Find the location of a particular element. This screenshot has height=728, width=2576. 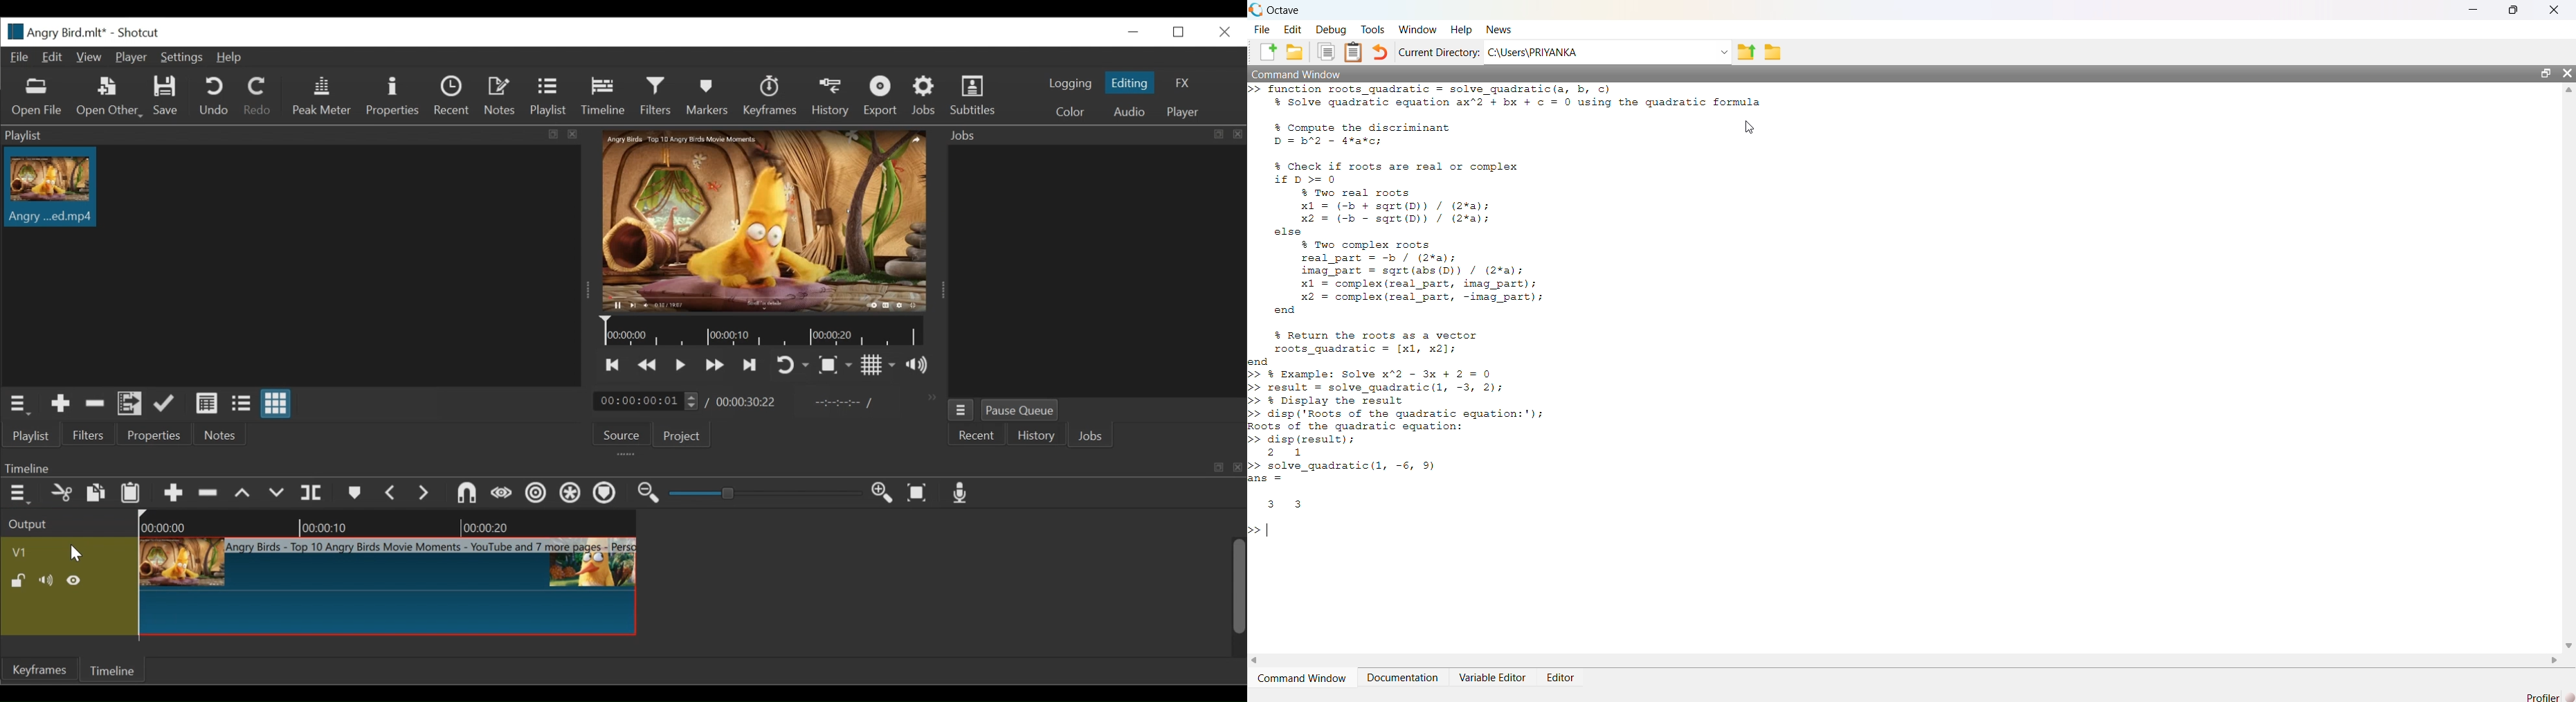

Documentation is located at coordinates (1404, 676).